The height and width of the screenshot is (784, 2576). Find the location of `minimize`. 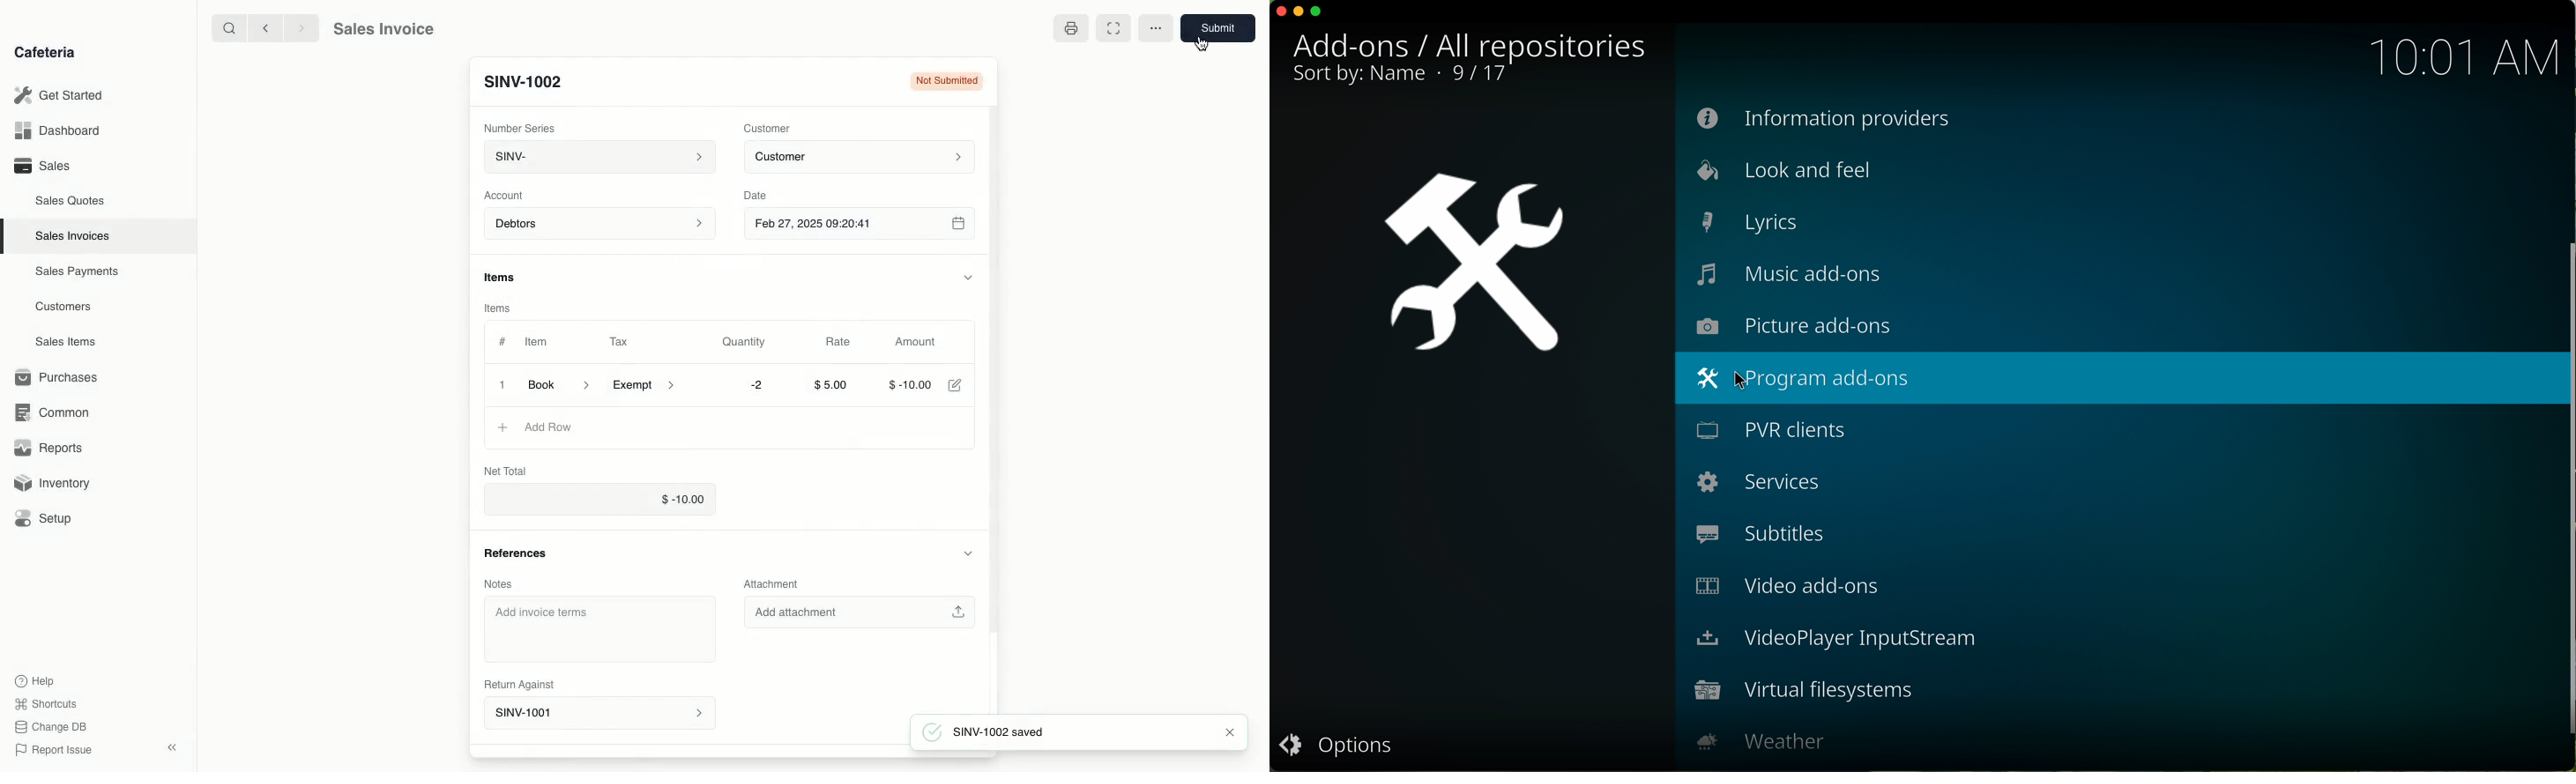

minimize is located at coordinates (1299, 14).